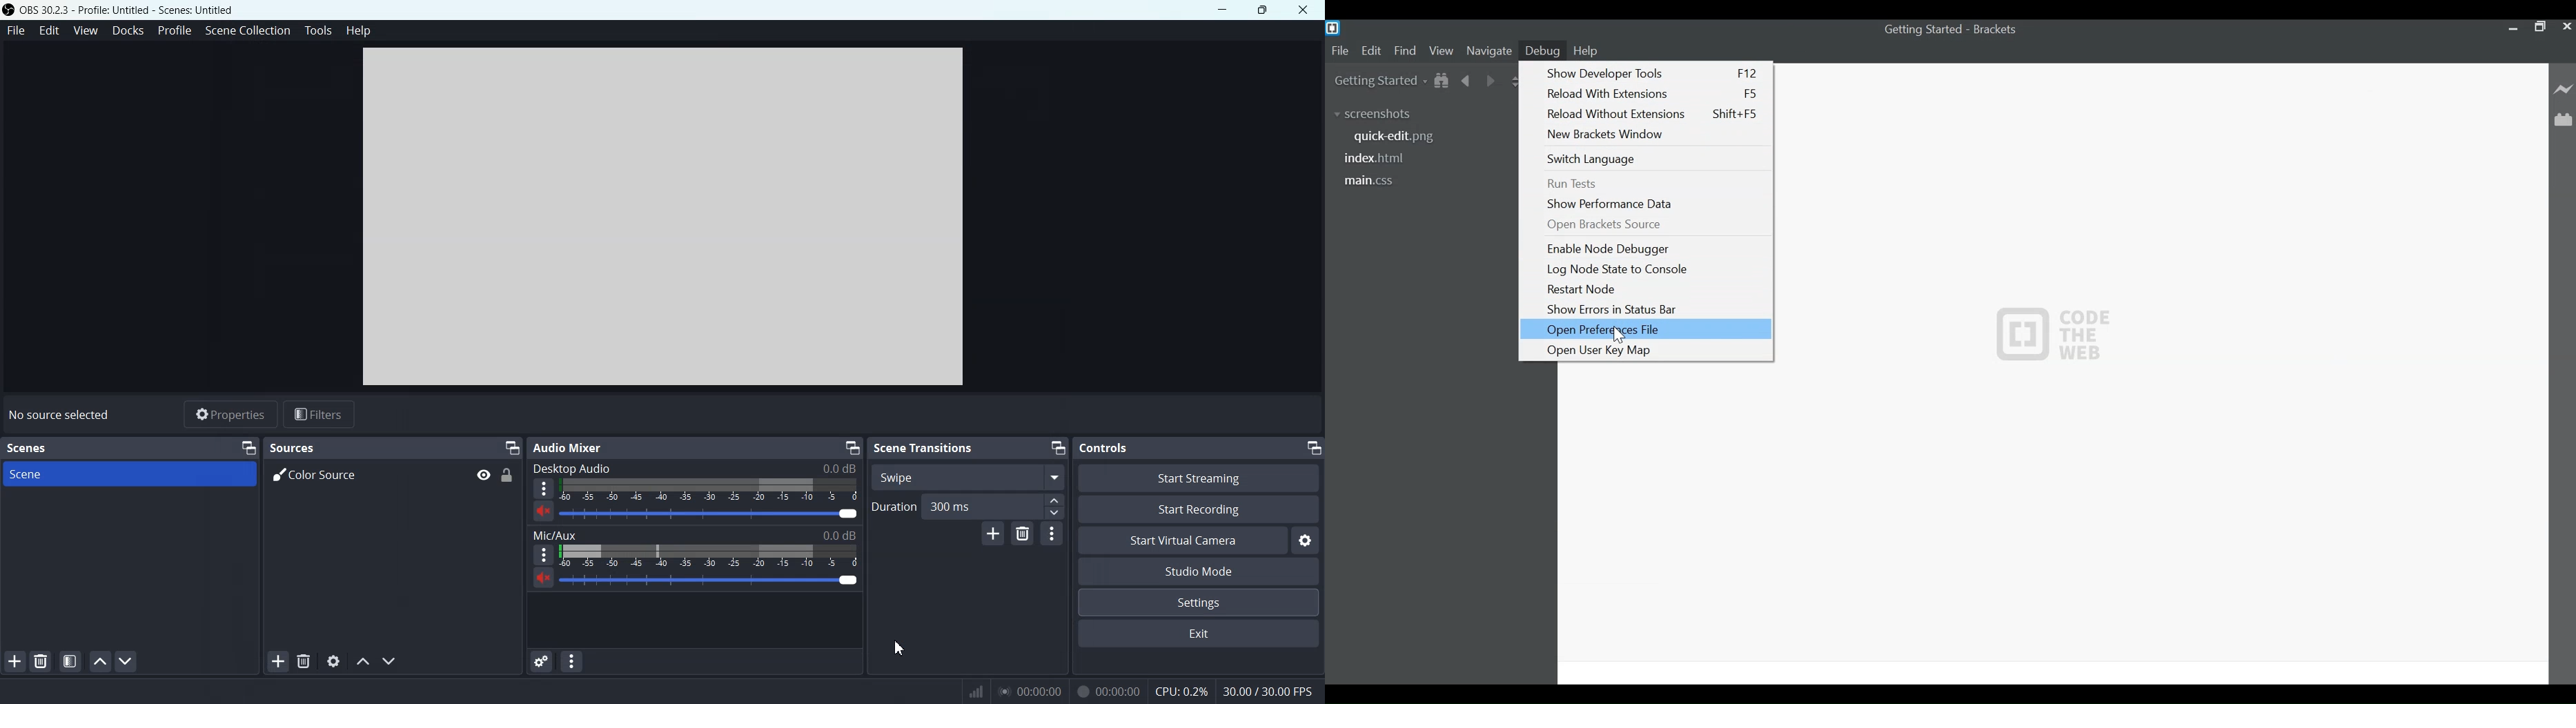 The height and width of the screenshot is (728, 2576). What do you see at coordinates (1314, 447) in the screenshot?
I see `Minimize` at bounding box center [1314, 447].